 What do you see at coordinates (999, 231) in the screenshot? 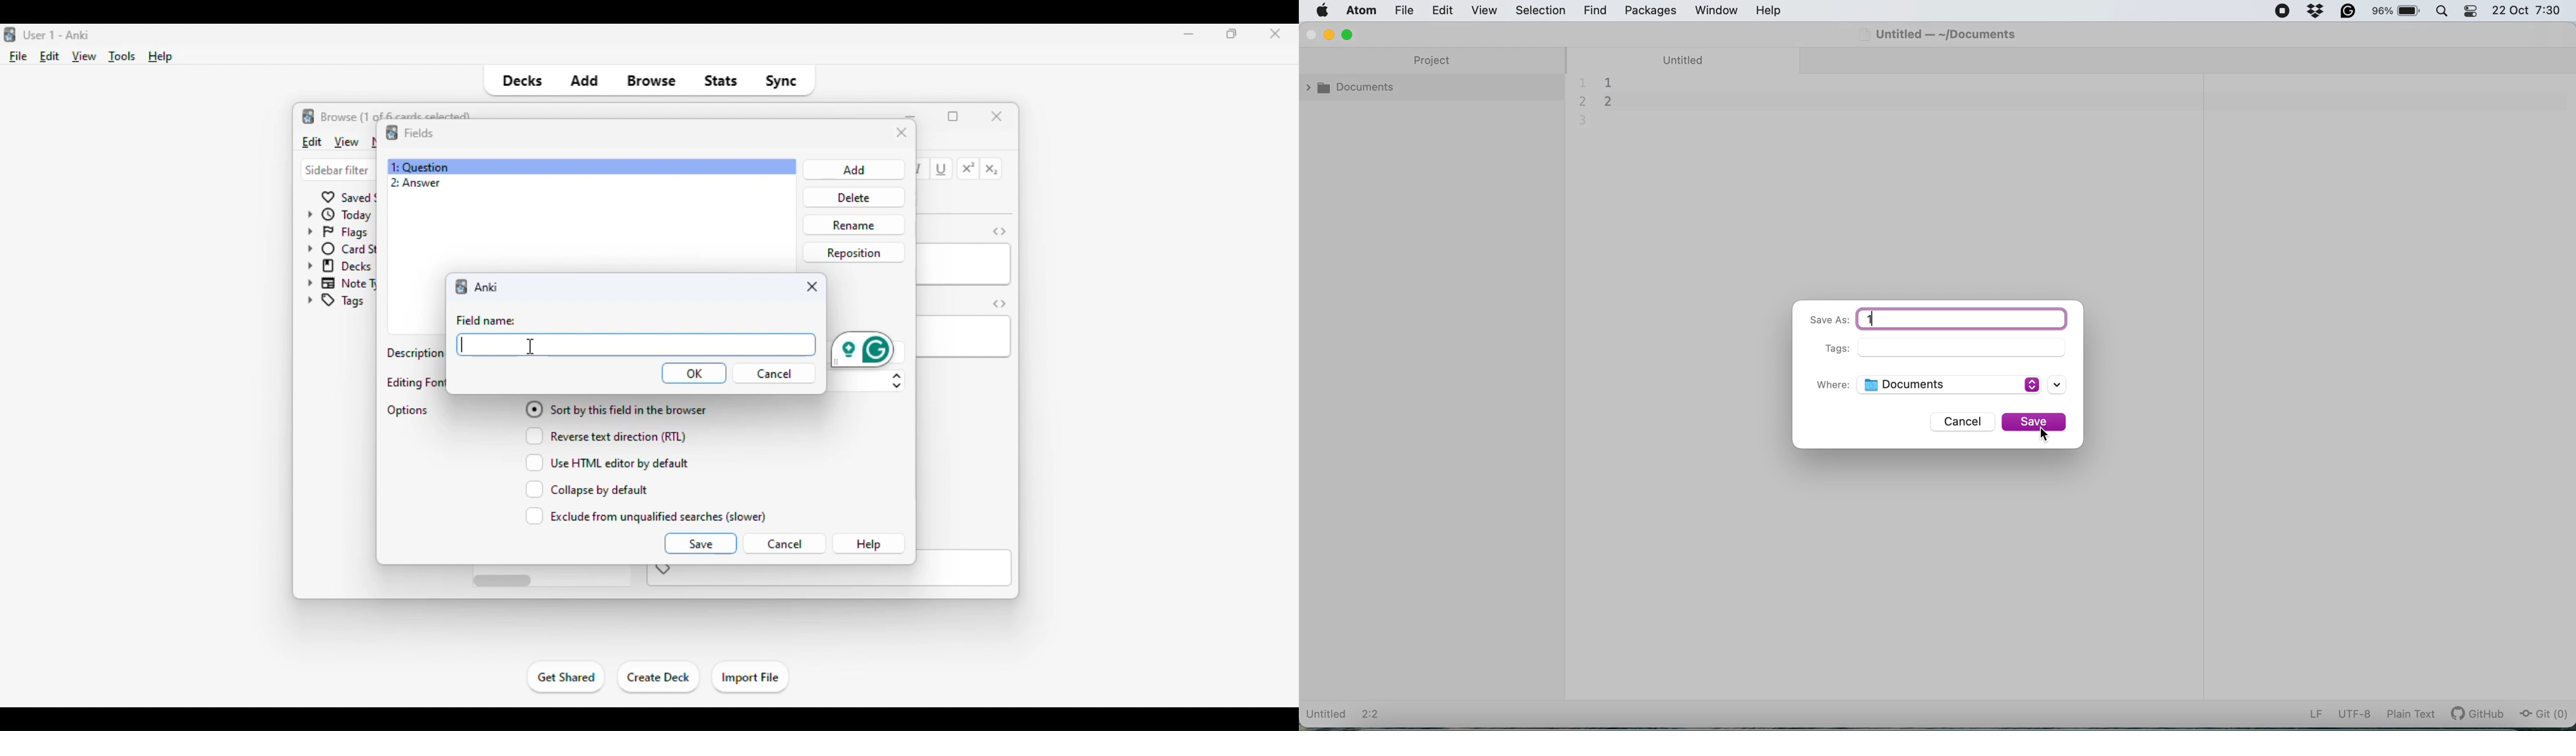
I see `toggle HTML editor` at bounding box center [999, 231].